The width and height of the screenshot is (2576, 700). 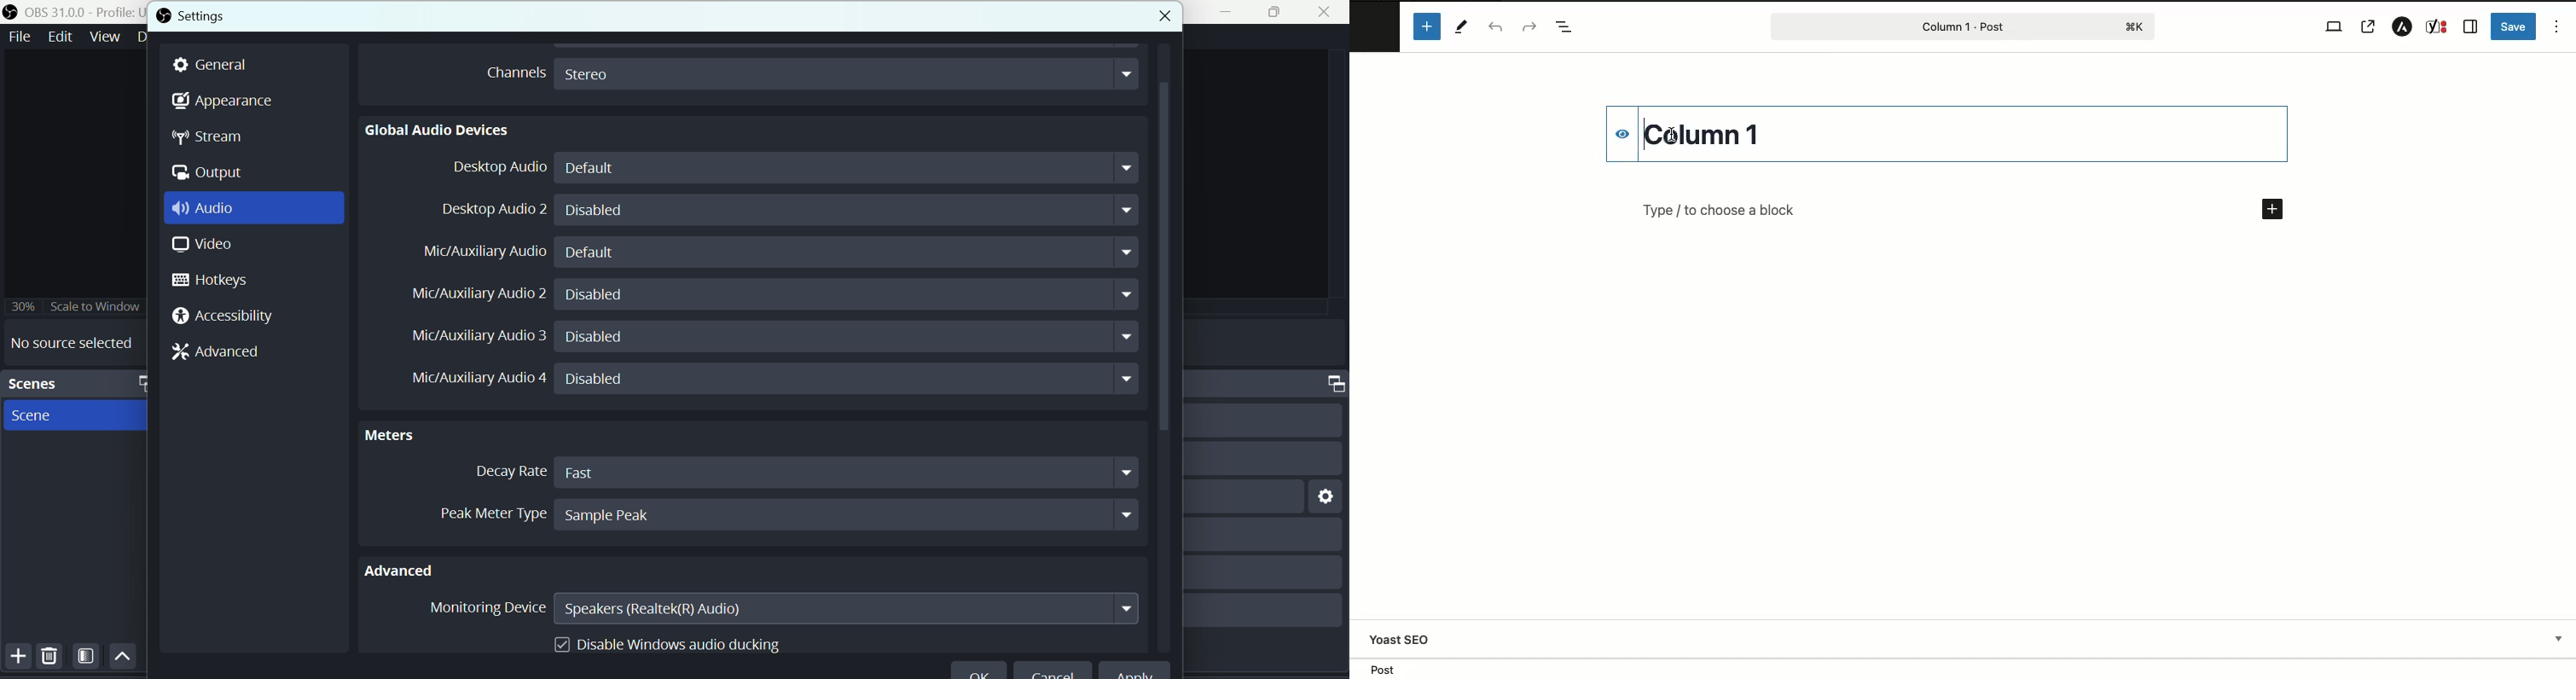 I want to click on Sample Peak, so click(x=846, y=515).